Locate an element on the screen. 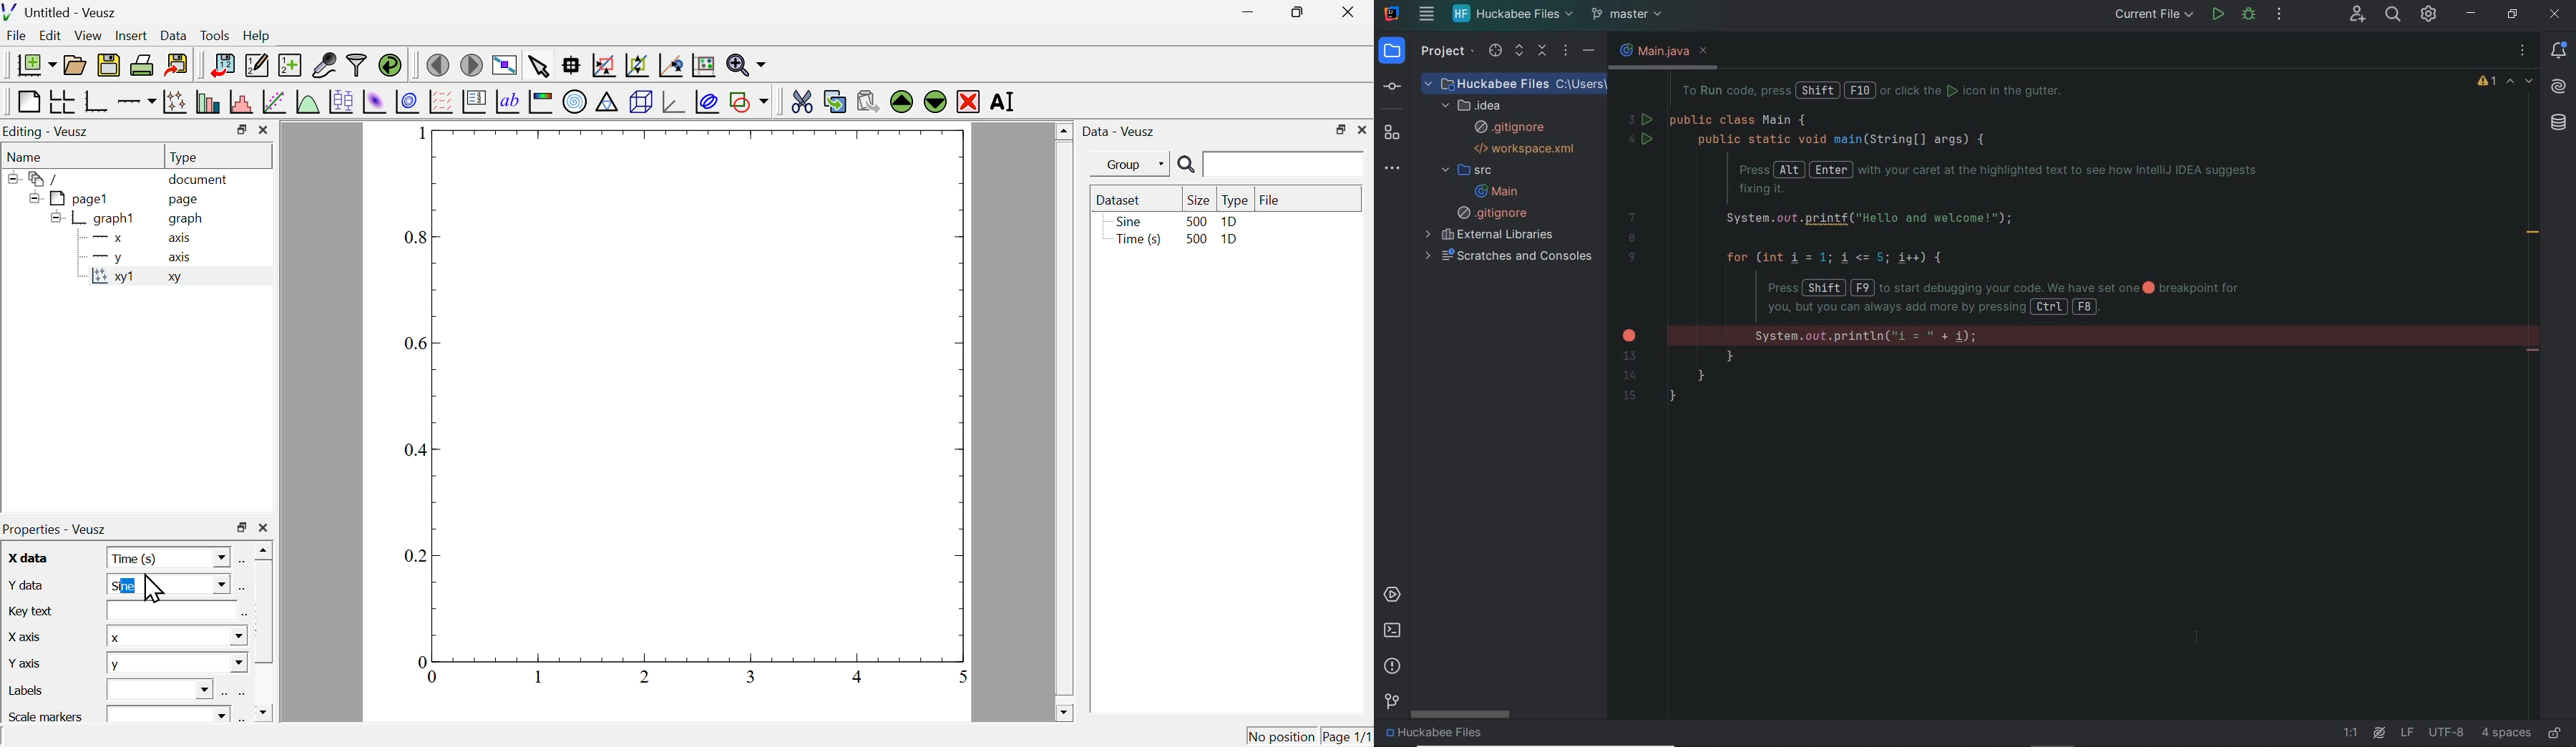 The image size is (2576, 756). 0.2 is located at coordinates (416, 556).